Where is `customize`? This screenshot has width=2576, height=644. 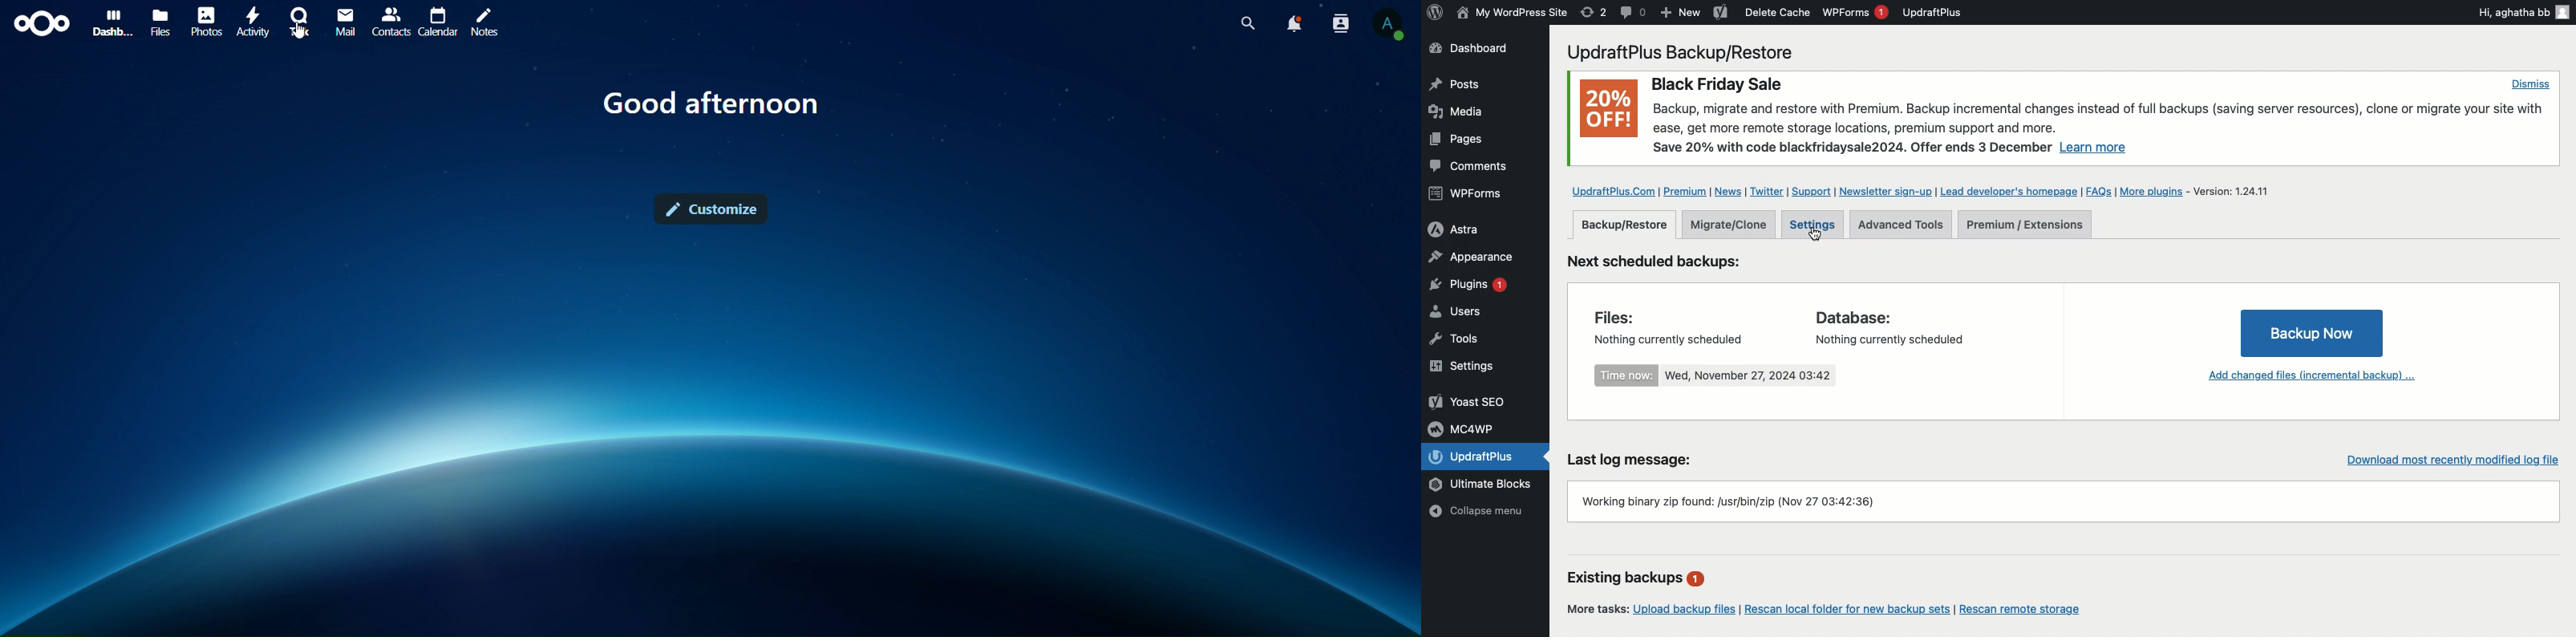
customize is located at coordinates (712, 208).